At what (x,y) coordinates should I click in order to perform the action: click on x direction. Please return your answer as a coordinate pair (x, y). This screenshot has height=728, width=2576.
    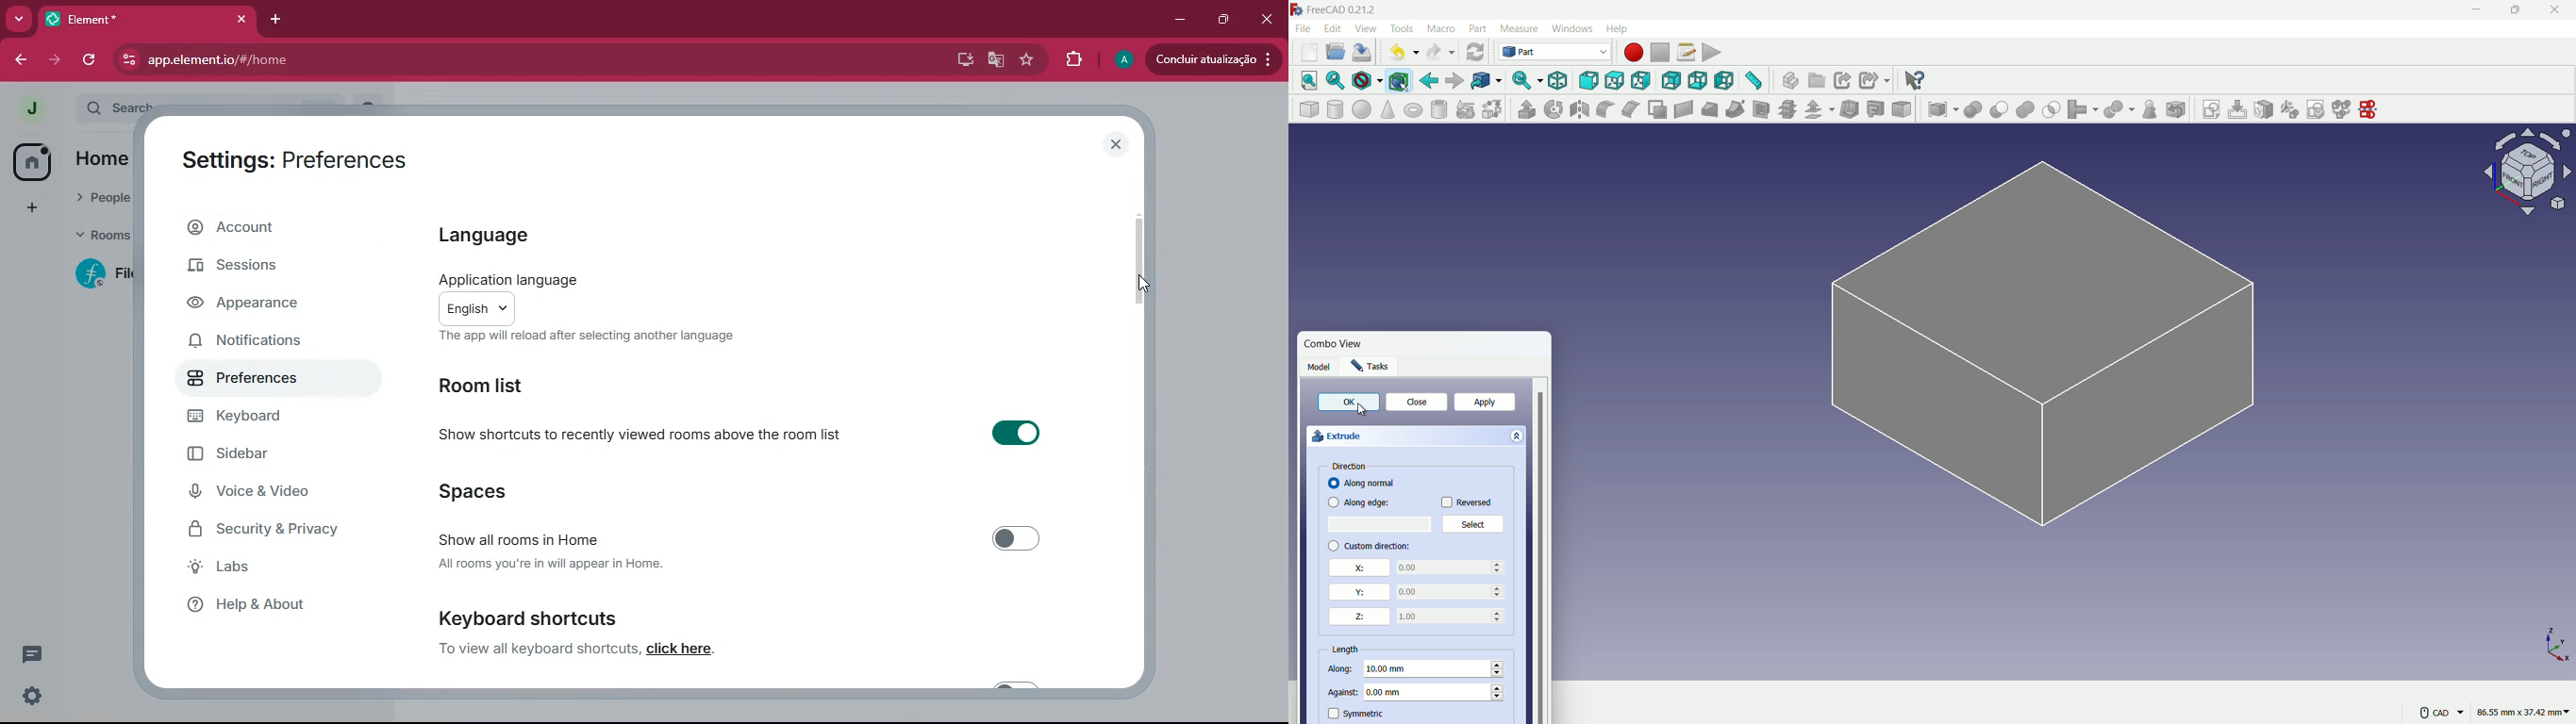
    Looking at the image, I should click on (1359, 568).